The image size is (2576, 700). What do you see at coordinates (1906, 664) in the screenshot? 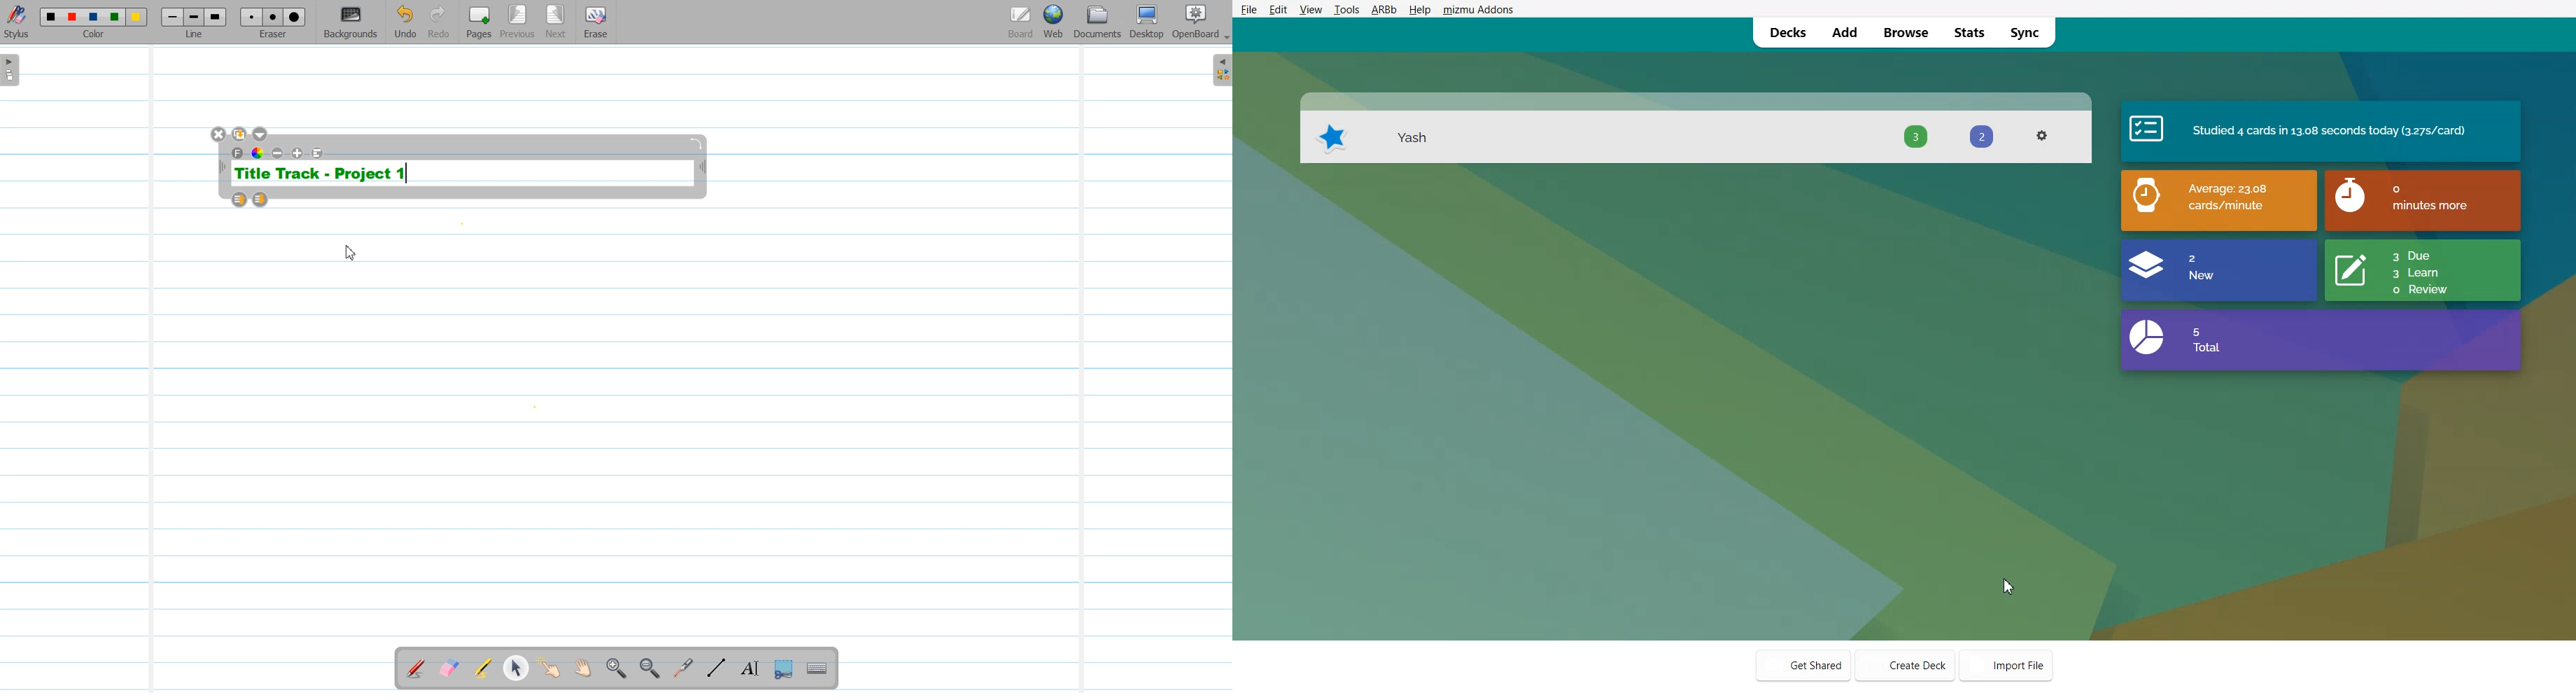
I see `Create Deck` at bounding box center [1906, 664].